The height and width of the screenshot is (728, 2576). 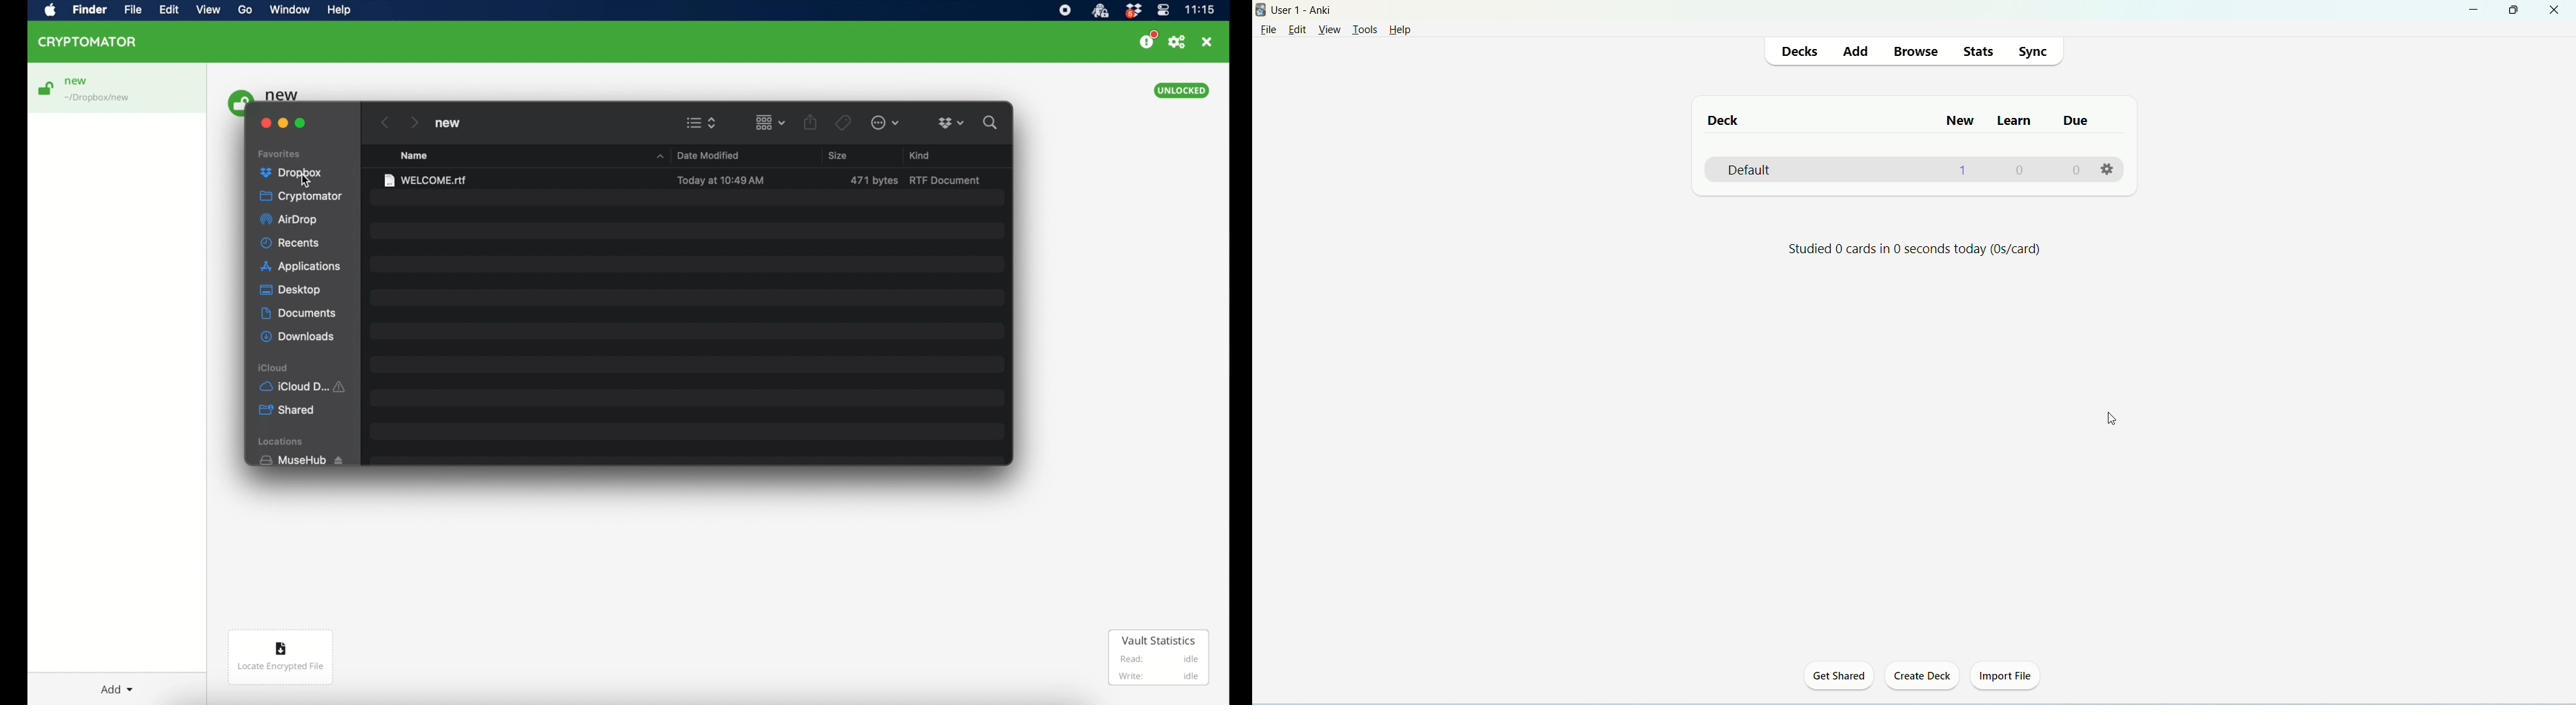 What do you see at coordinates (290, 243) in the screenshot?
I see `recents` at bounding box center [290, 243].